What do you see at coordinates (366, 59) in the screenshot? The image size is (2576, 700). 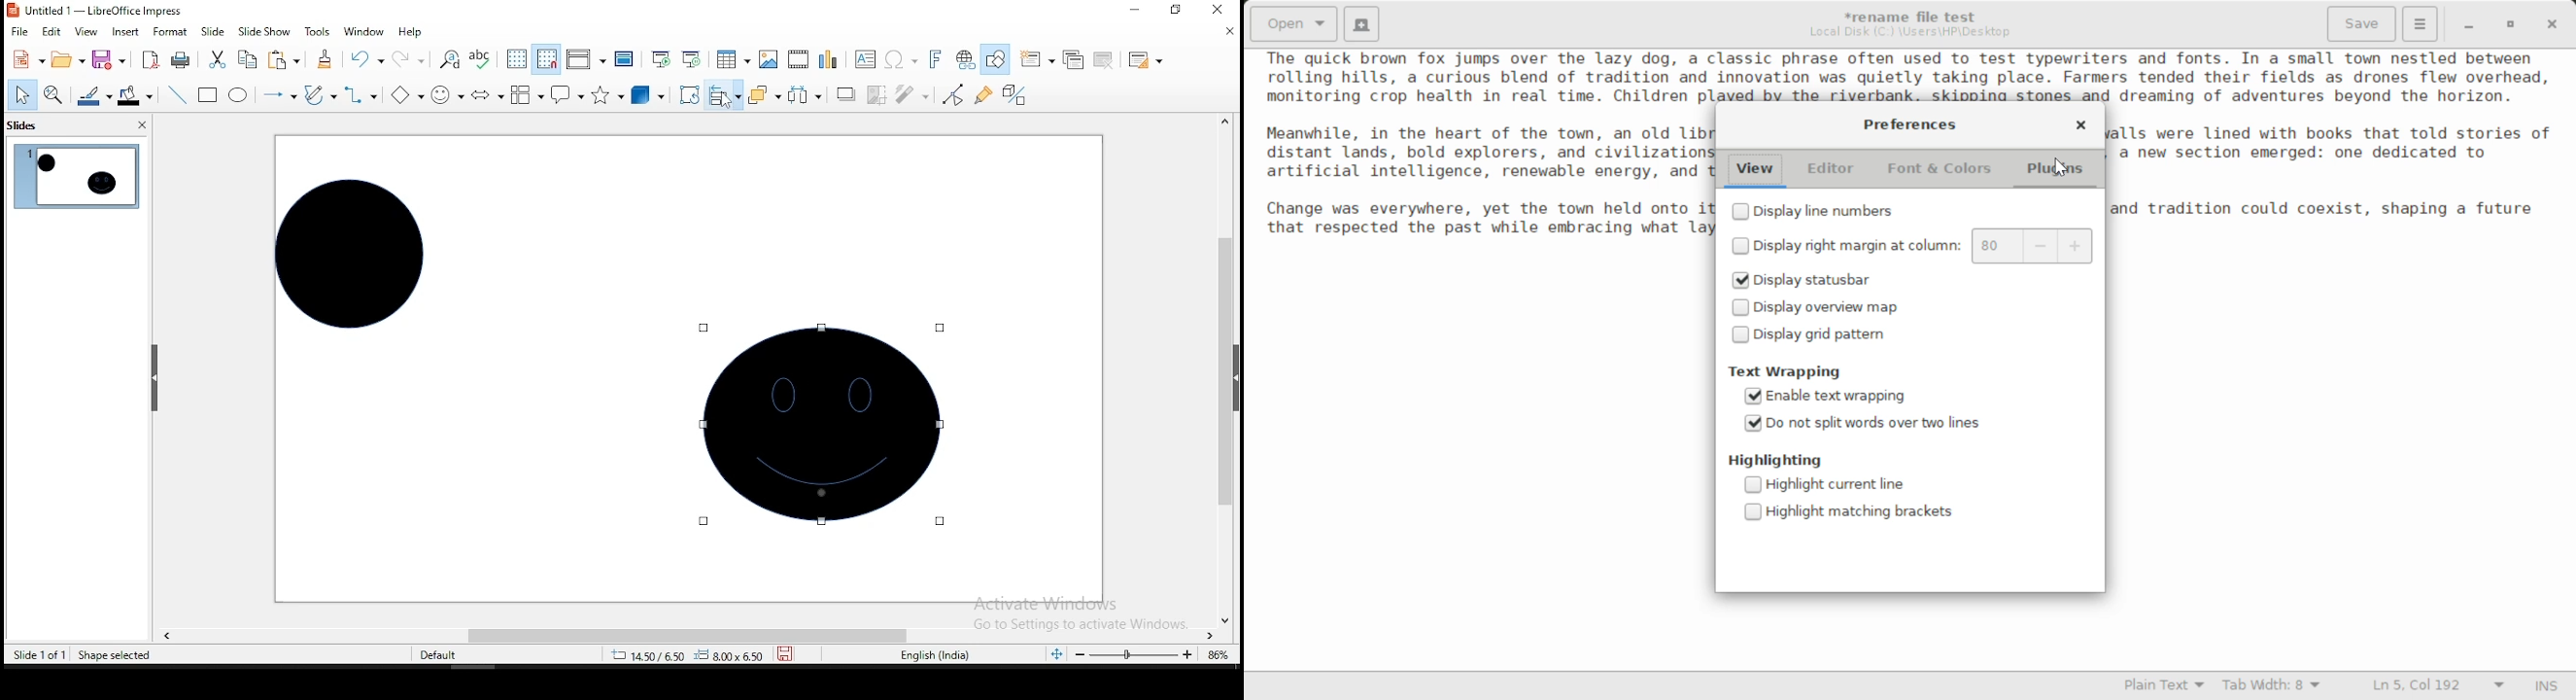 I see `undo` at bounding box center [366, 59].